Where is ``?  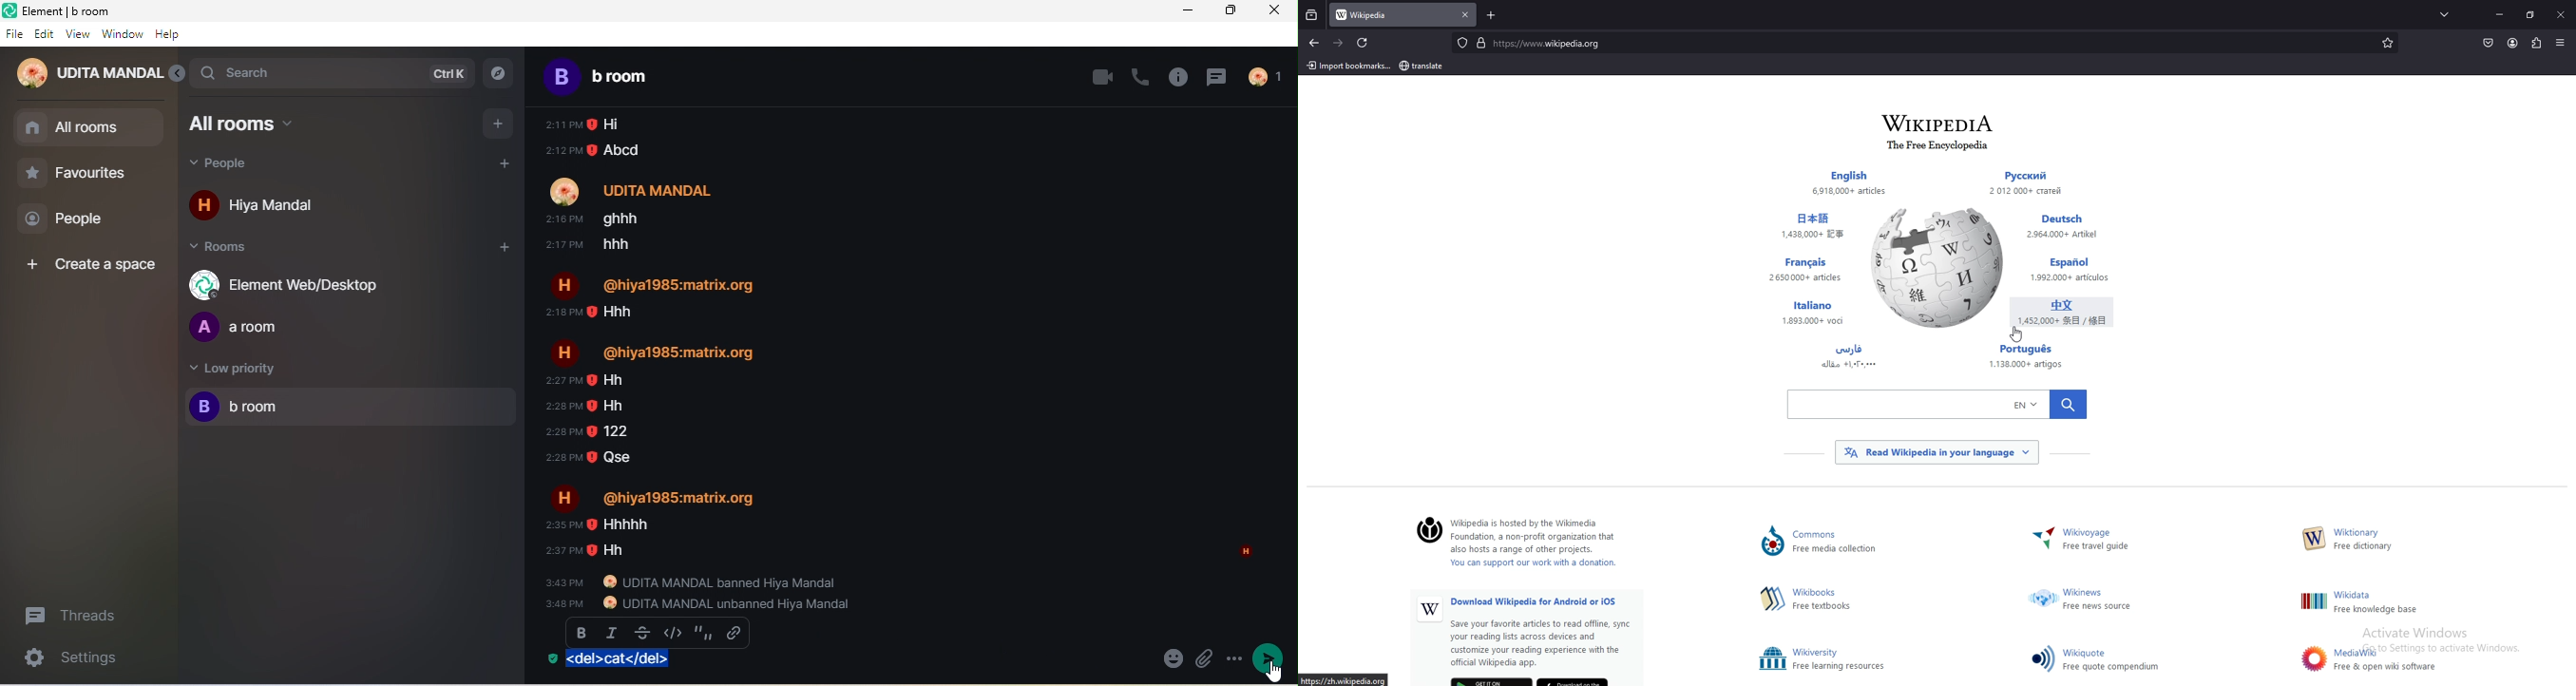  is located at coordinates (2312, 659).